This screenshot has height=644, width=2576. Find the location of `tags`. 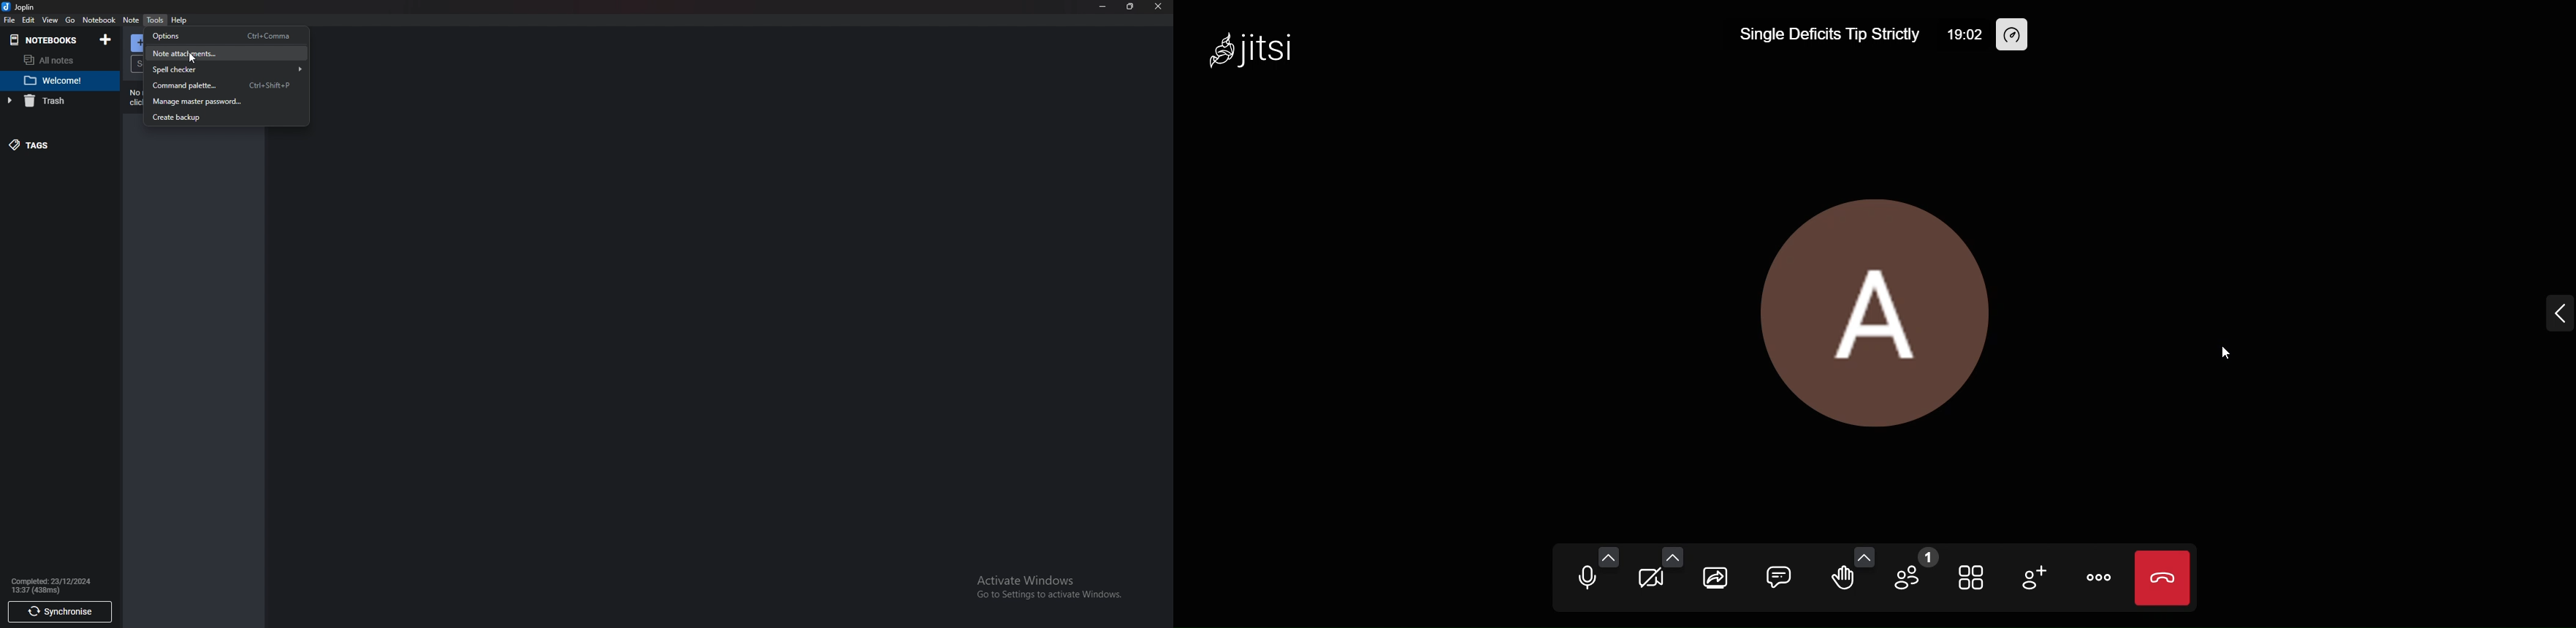

tags is located at coordinates (50, 144).